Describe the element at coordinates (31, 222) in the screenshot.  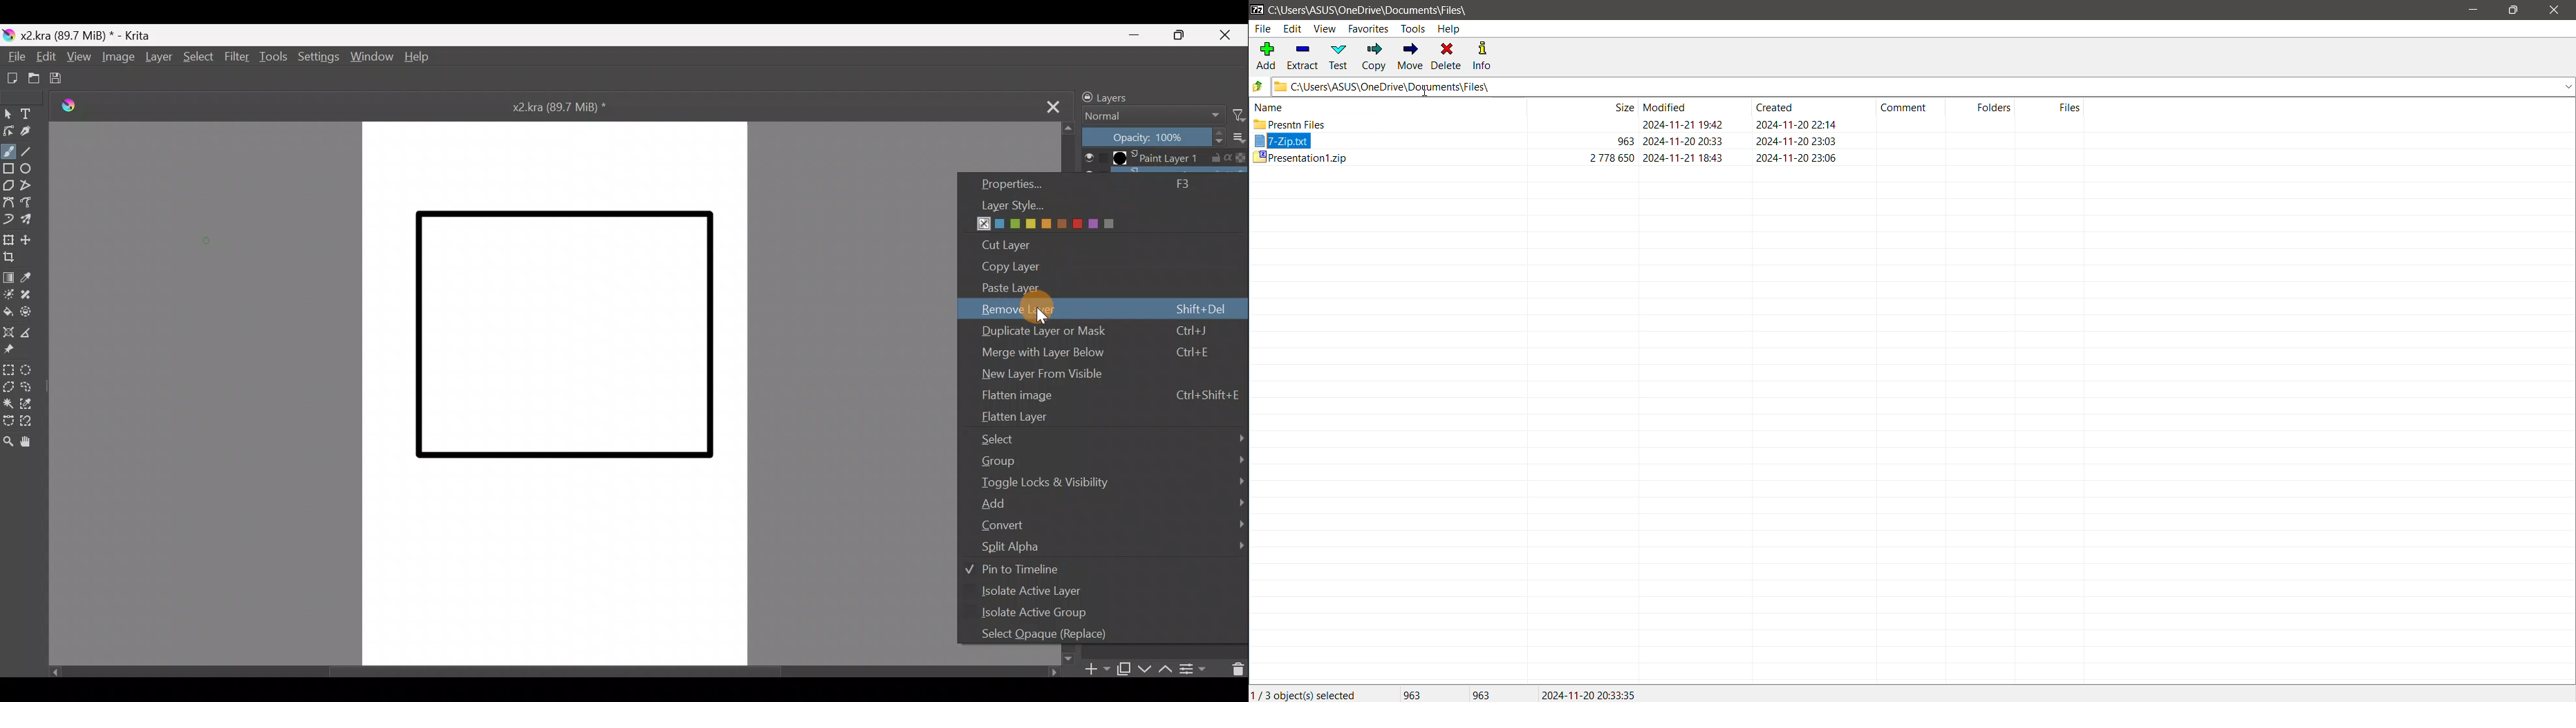
I see `Multibrush tool` at that location.